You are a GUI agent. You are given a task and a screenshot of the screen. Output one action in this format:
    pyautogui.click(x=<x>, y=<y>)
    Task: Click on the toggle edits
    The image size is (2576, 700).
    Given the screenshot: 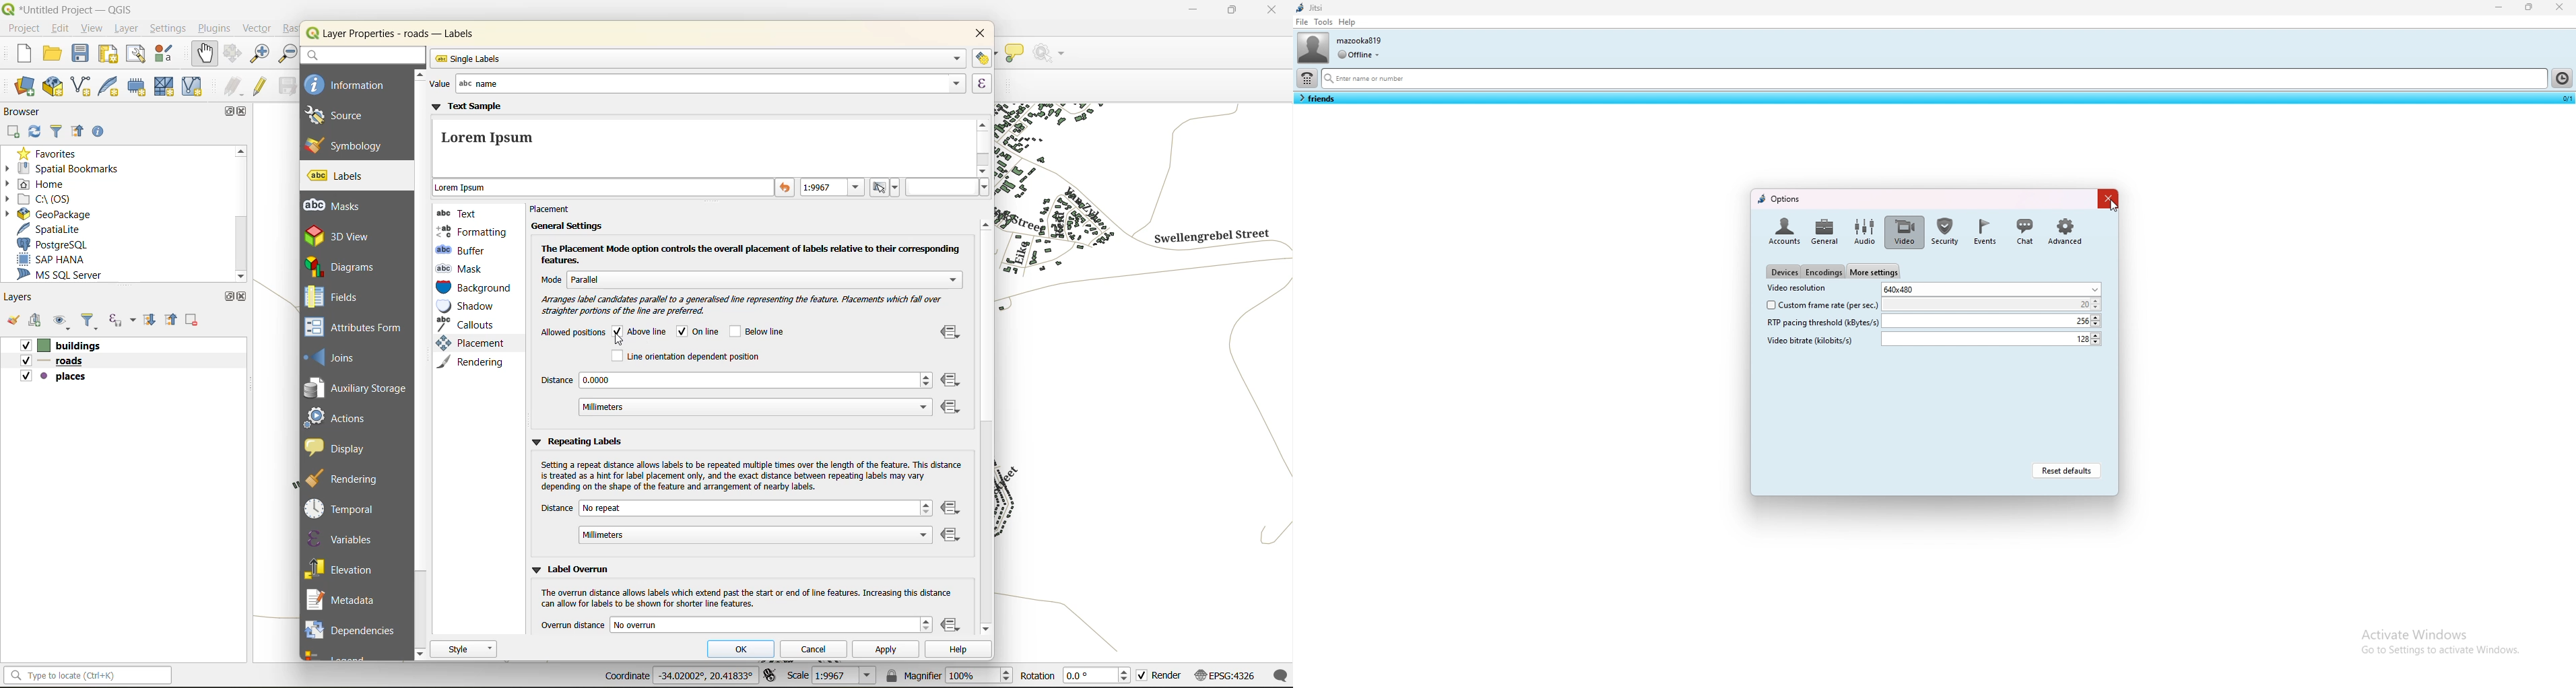 What is the action you would take?
    pyautogui.click(x=263, y=88)
    